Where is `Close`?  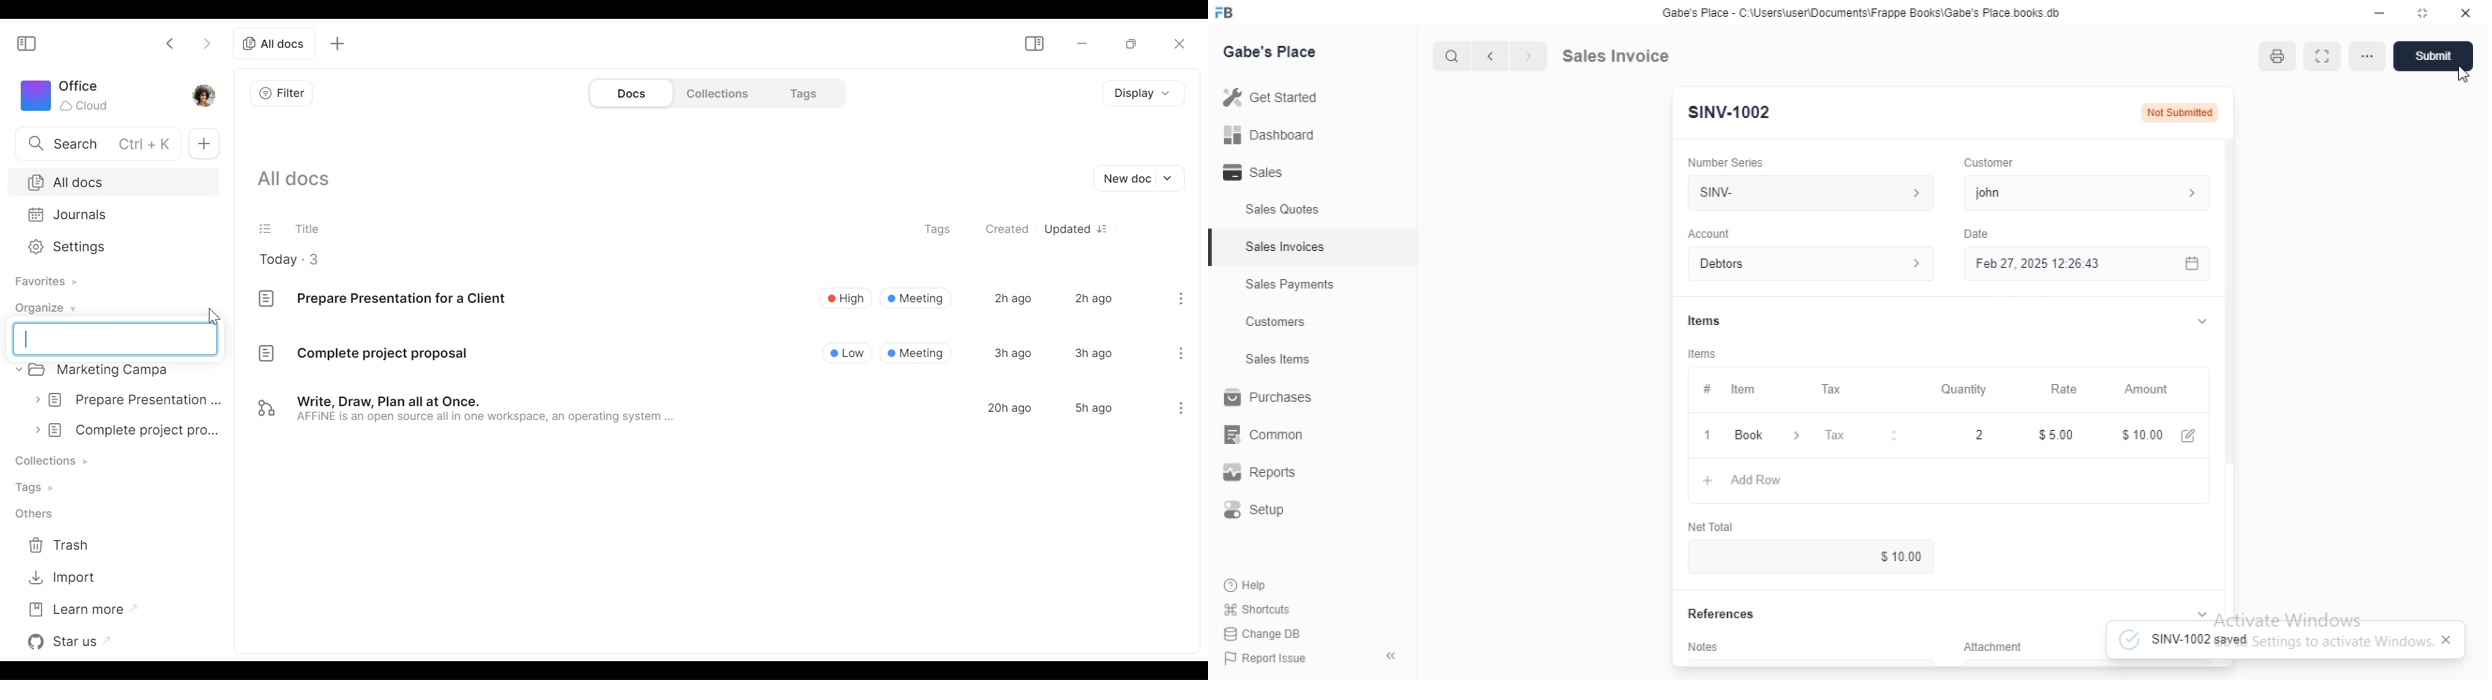
Close is located at coordinates (2465, 14).